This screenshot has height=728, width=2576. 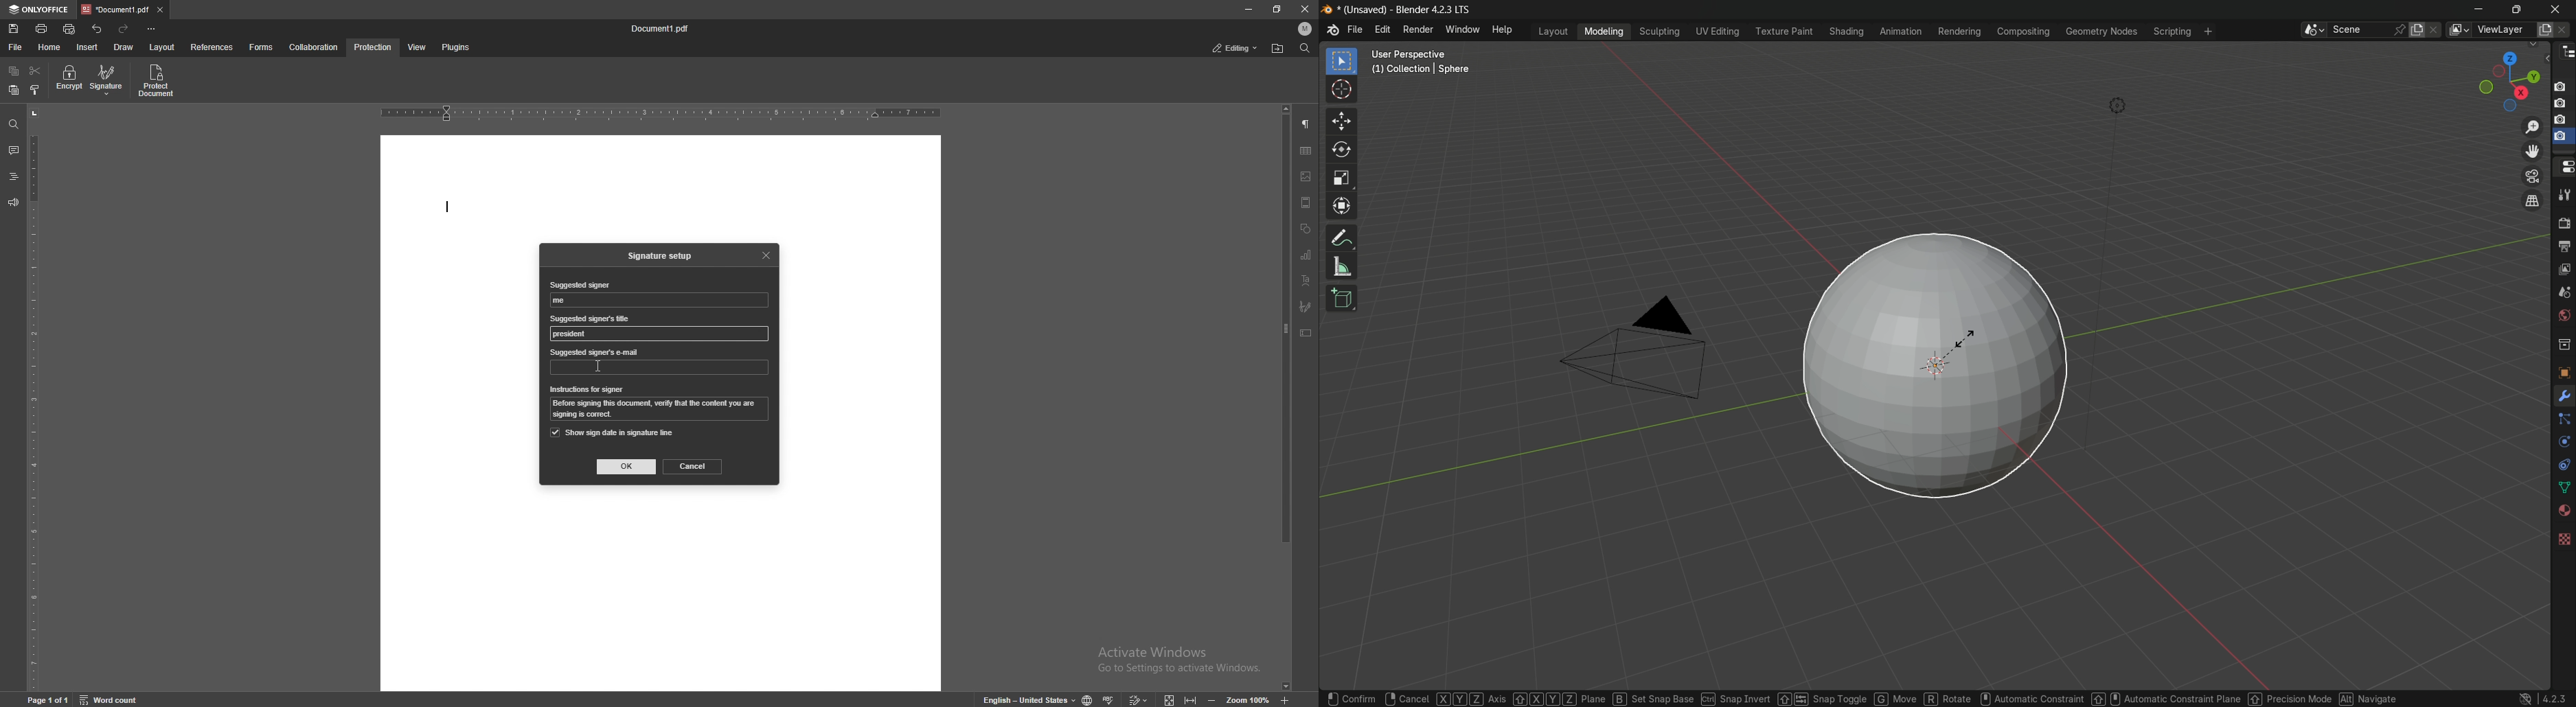 I want to click on close, so click(x=768, y=254).